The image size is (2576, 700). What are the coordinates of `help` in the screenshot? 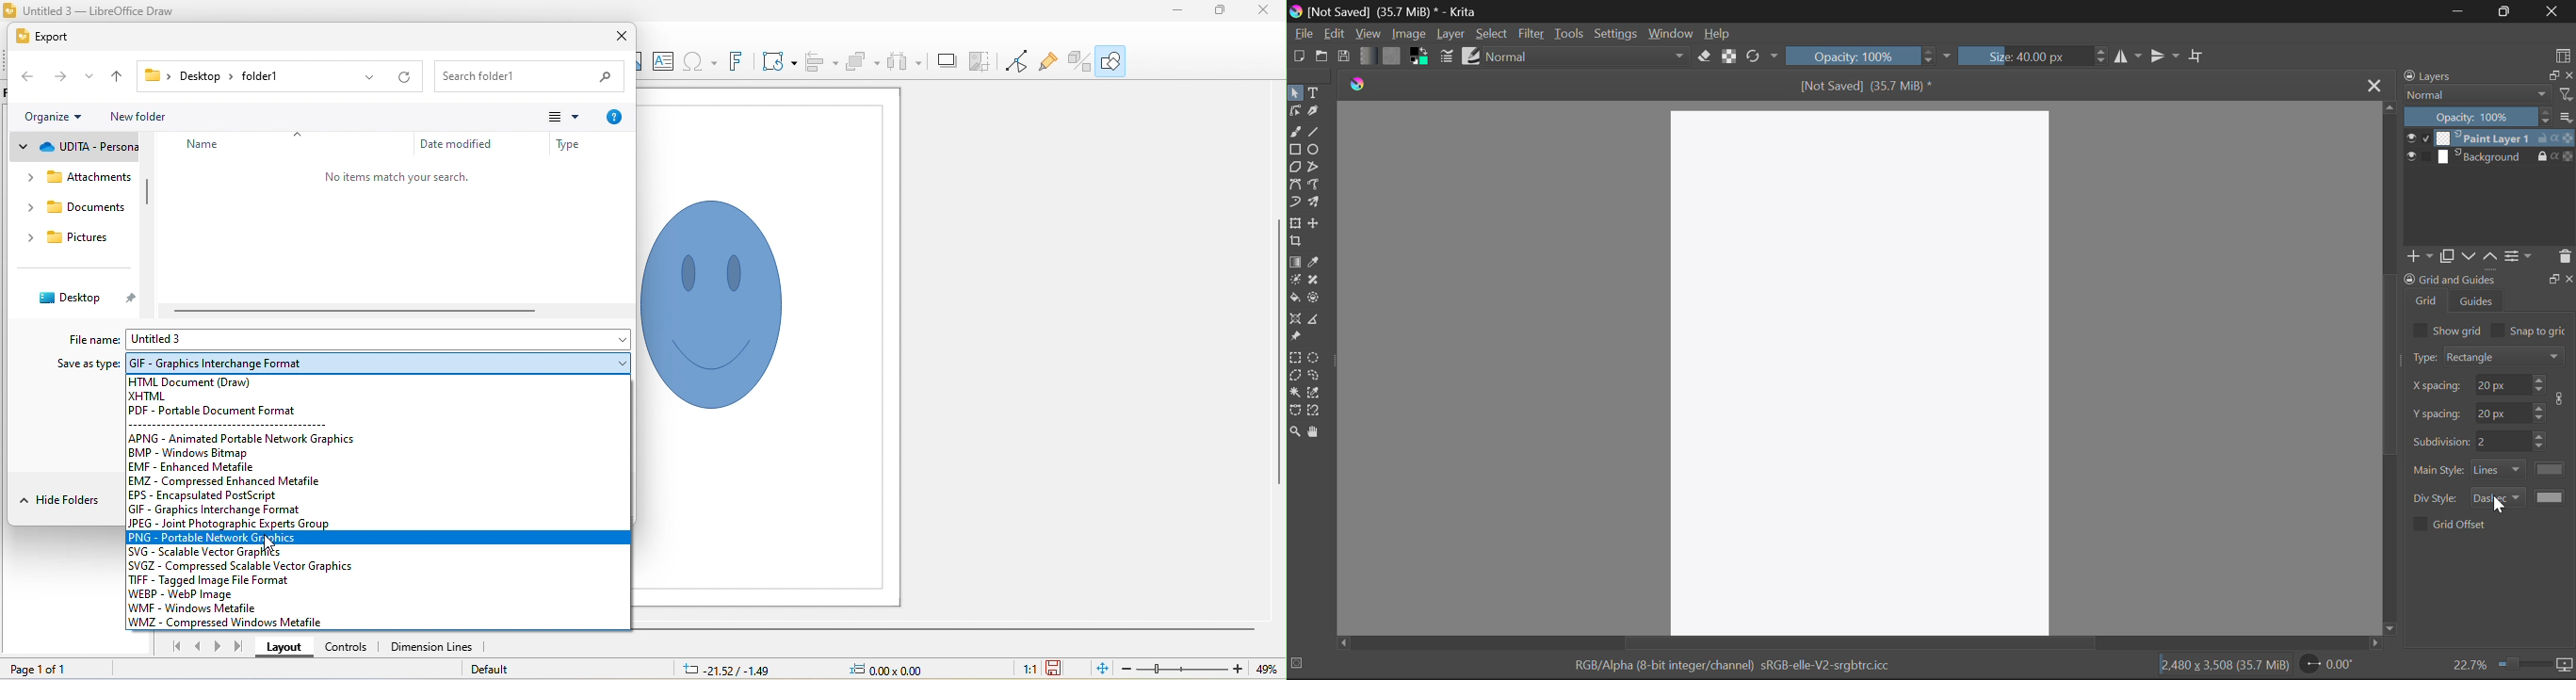 It's located at (616, 118).